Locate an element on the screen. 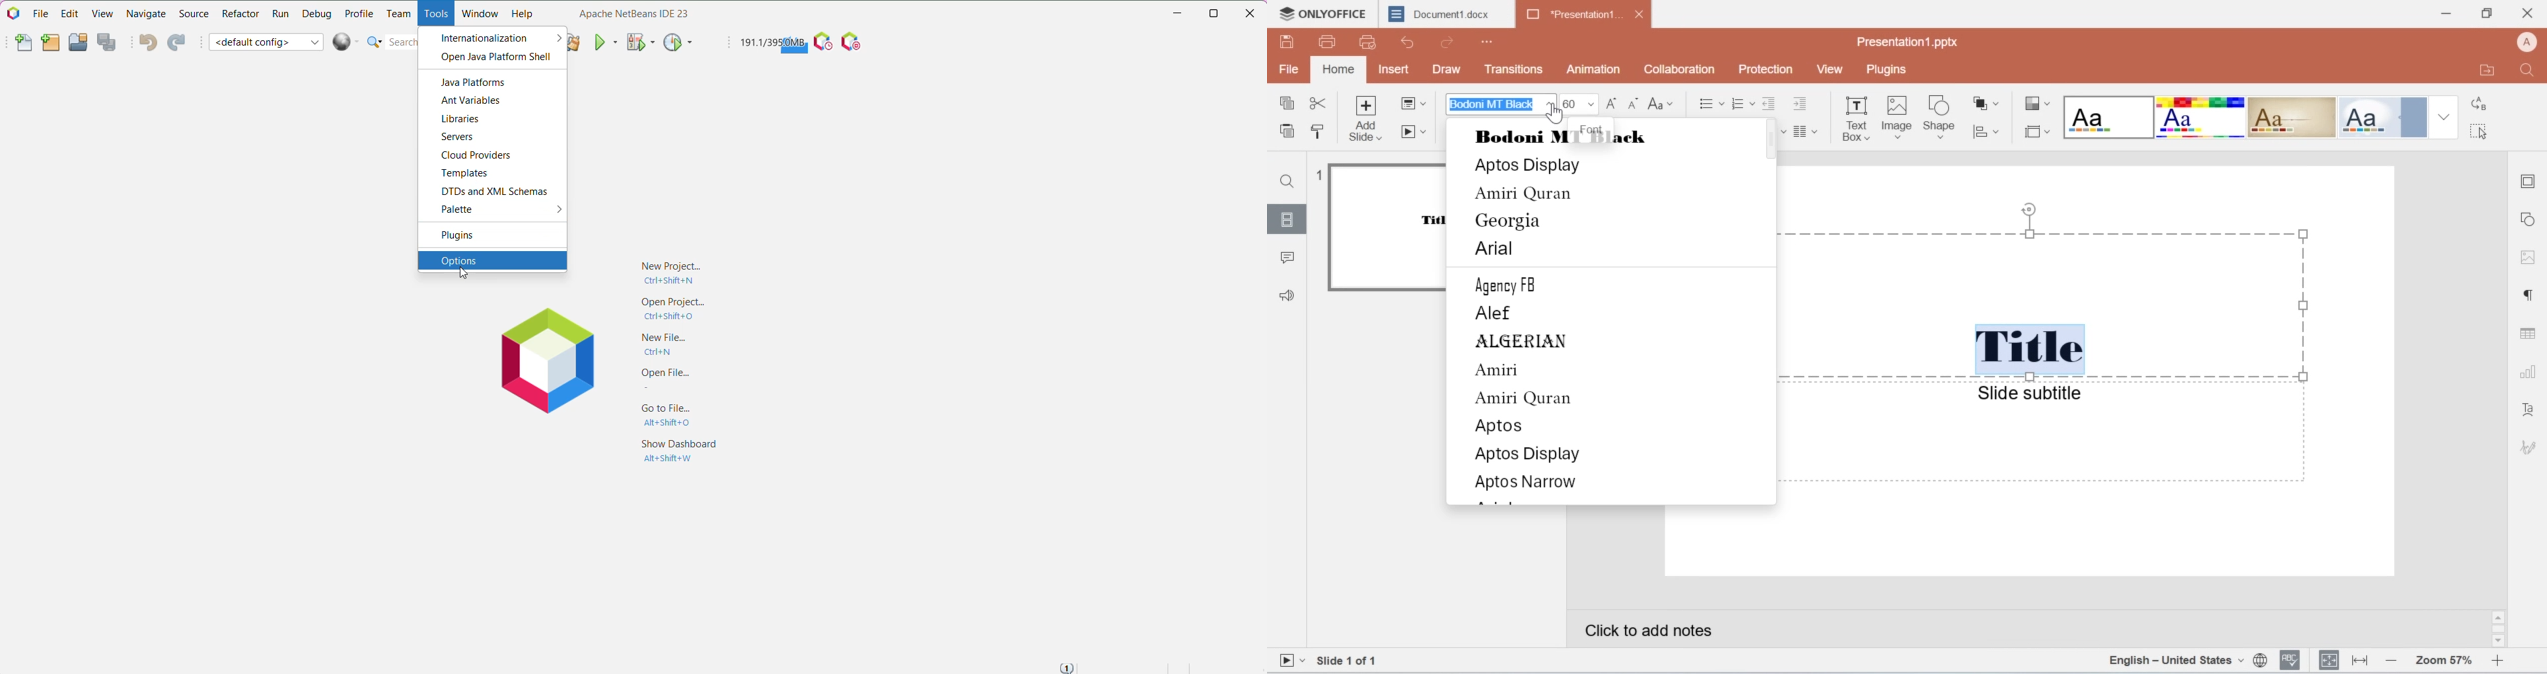  numbering is located at coordinates (1318, 176).